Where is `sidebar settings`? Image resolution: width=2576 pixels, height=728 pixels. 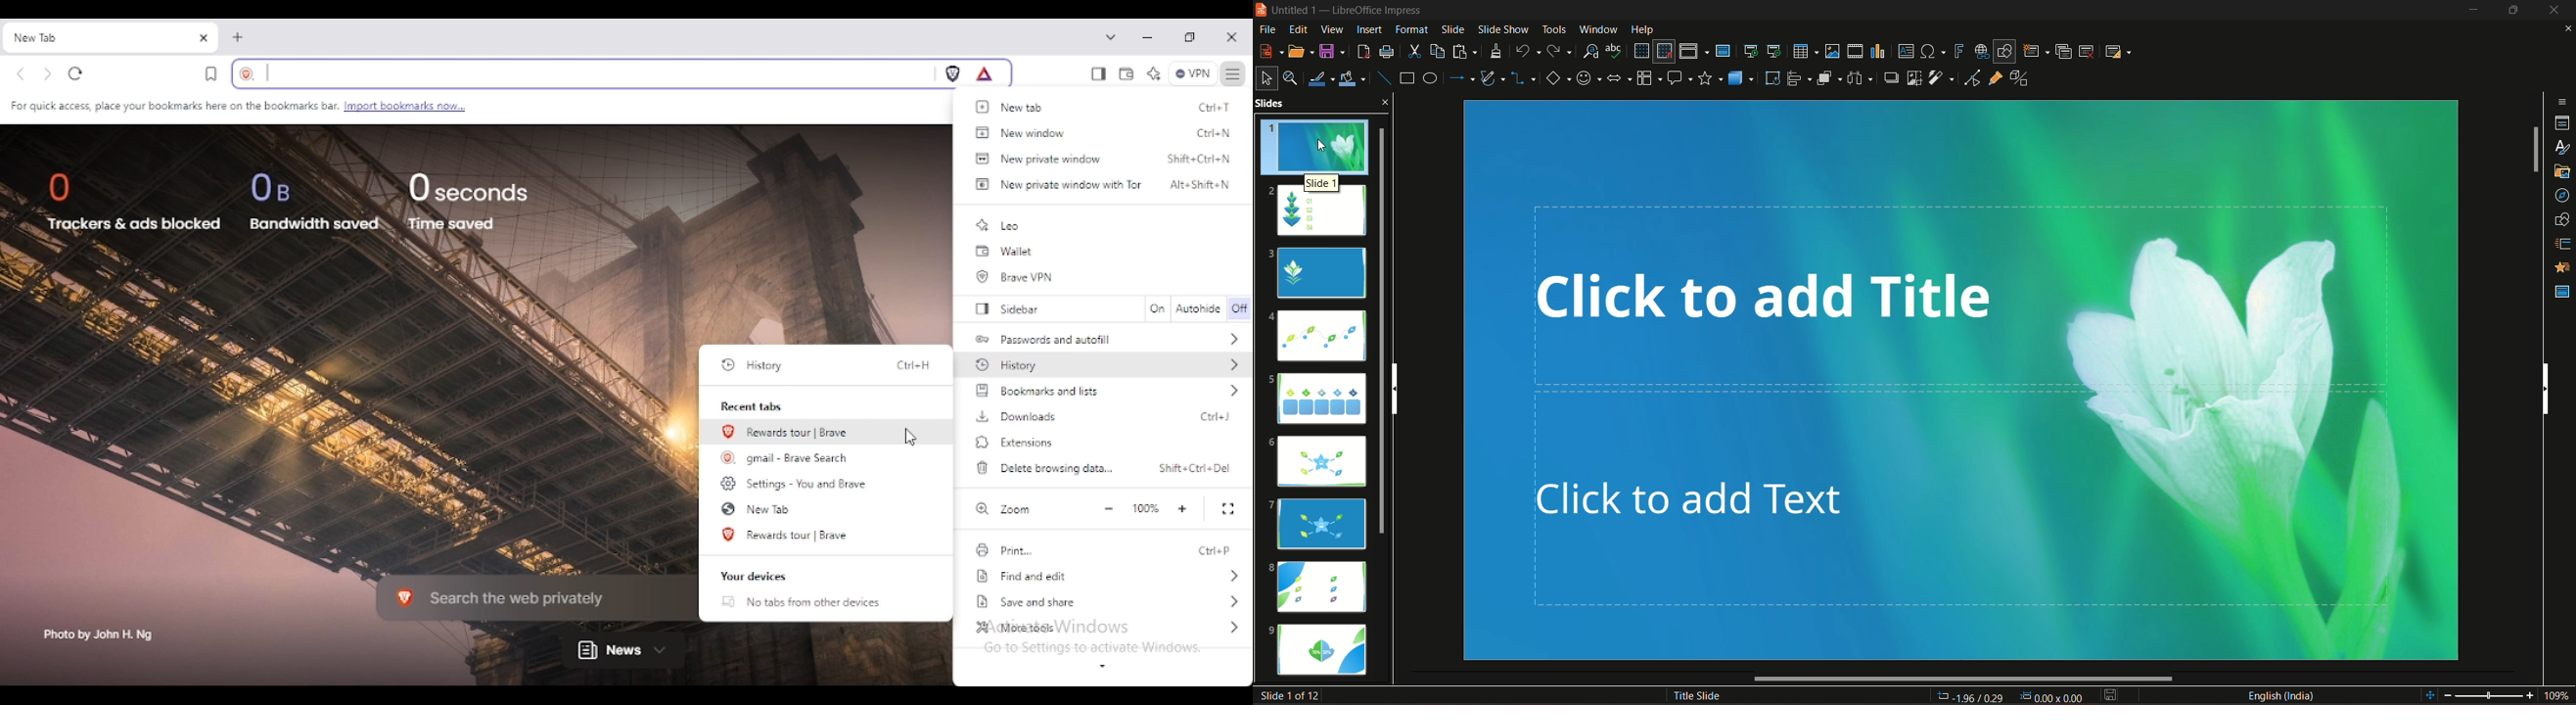
sidebar settings is located at coordinates (2563, 100).